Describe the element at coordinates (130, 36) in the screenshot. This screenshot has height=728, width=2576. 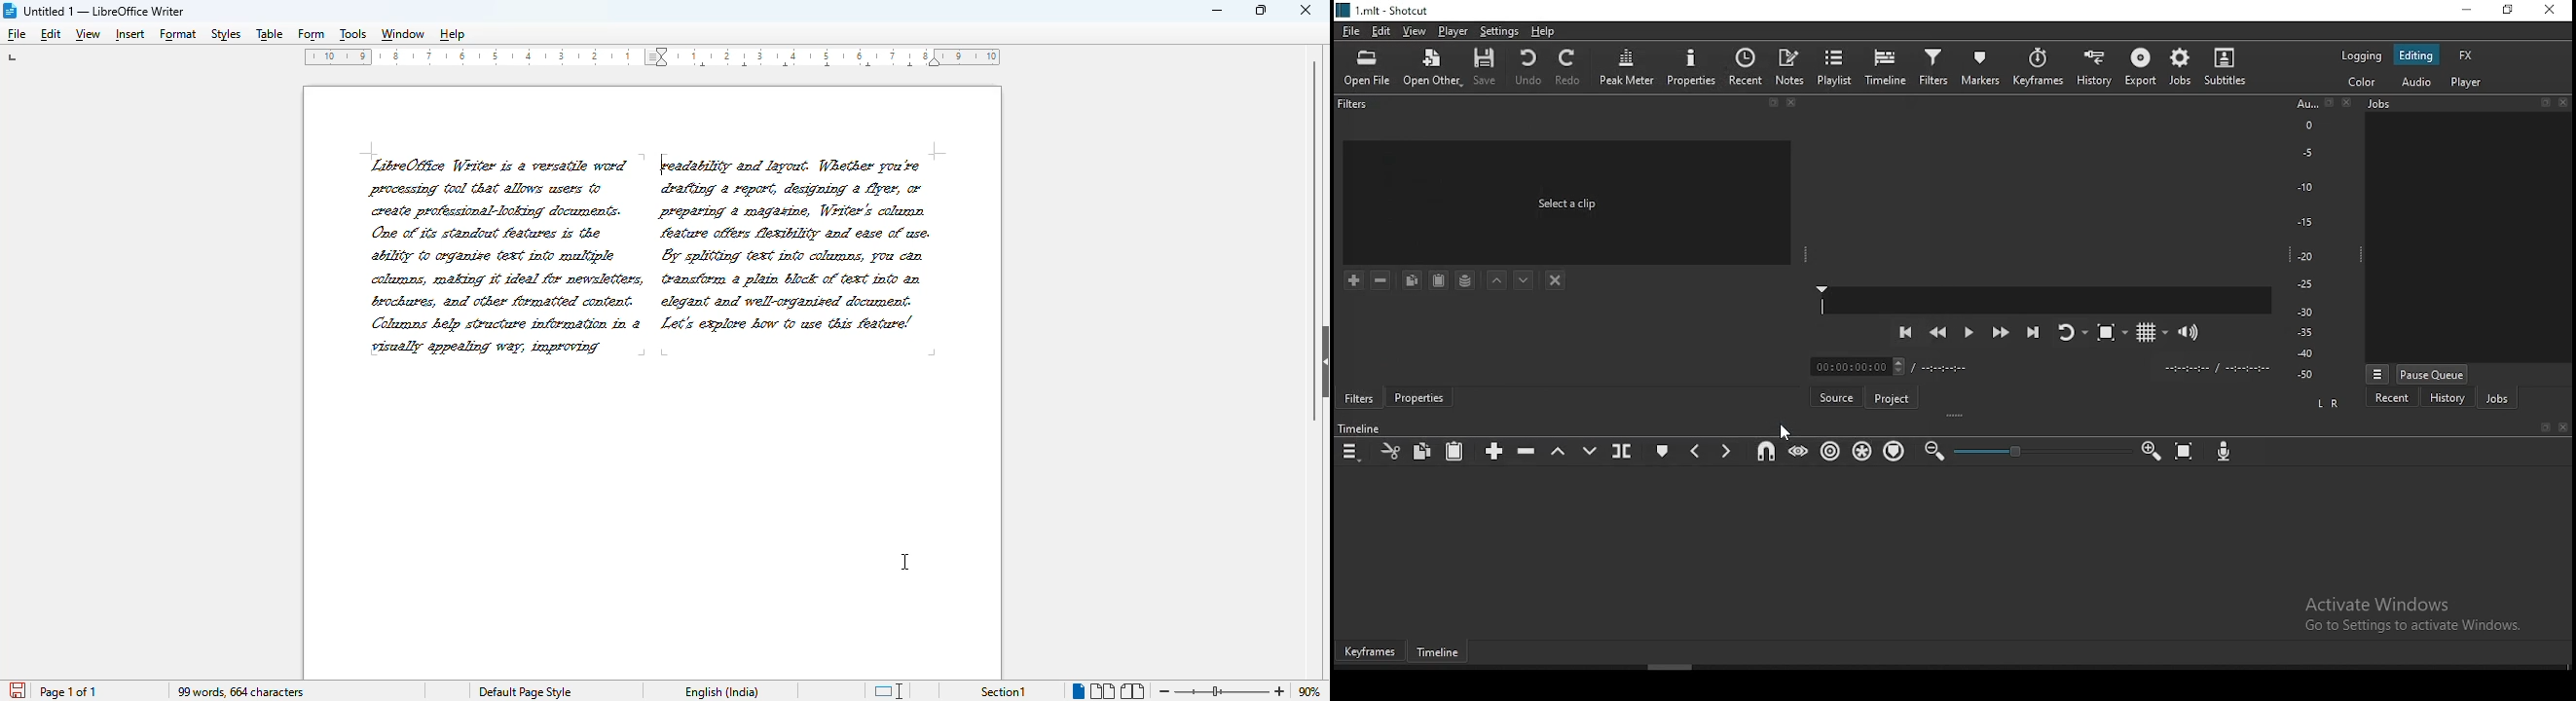
I see `insert` at that location.